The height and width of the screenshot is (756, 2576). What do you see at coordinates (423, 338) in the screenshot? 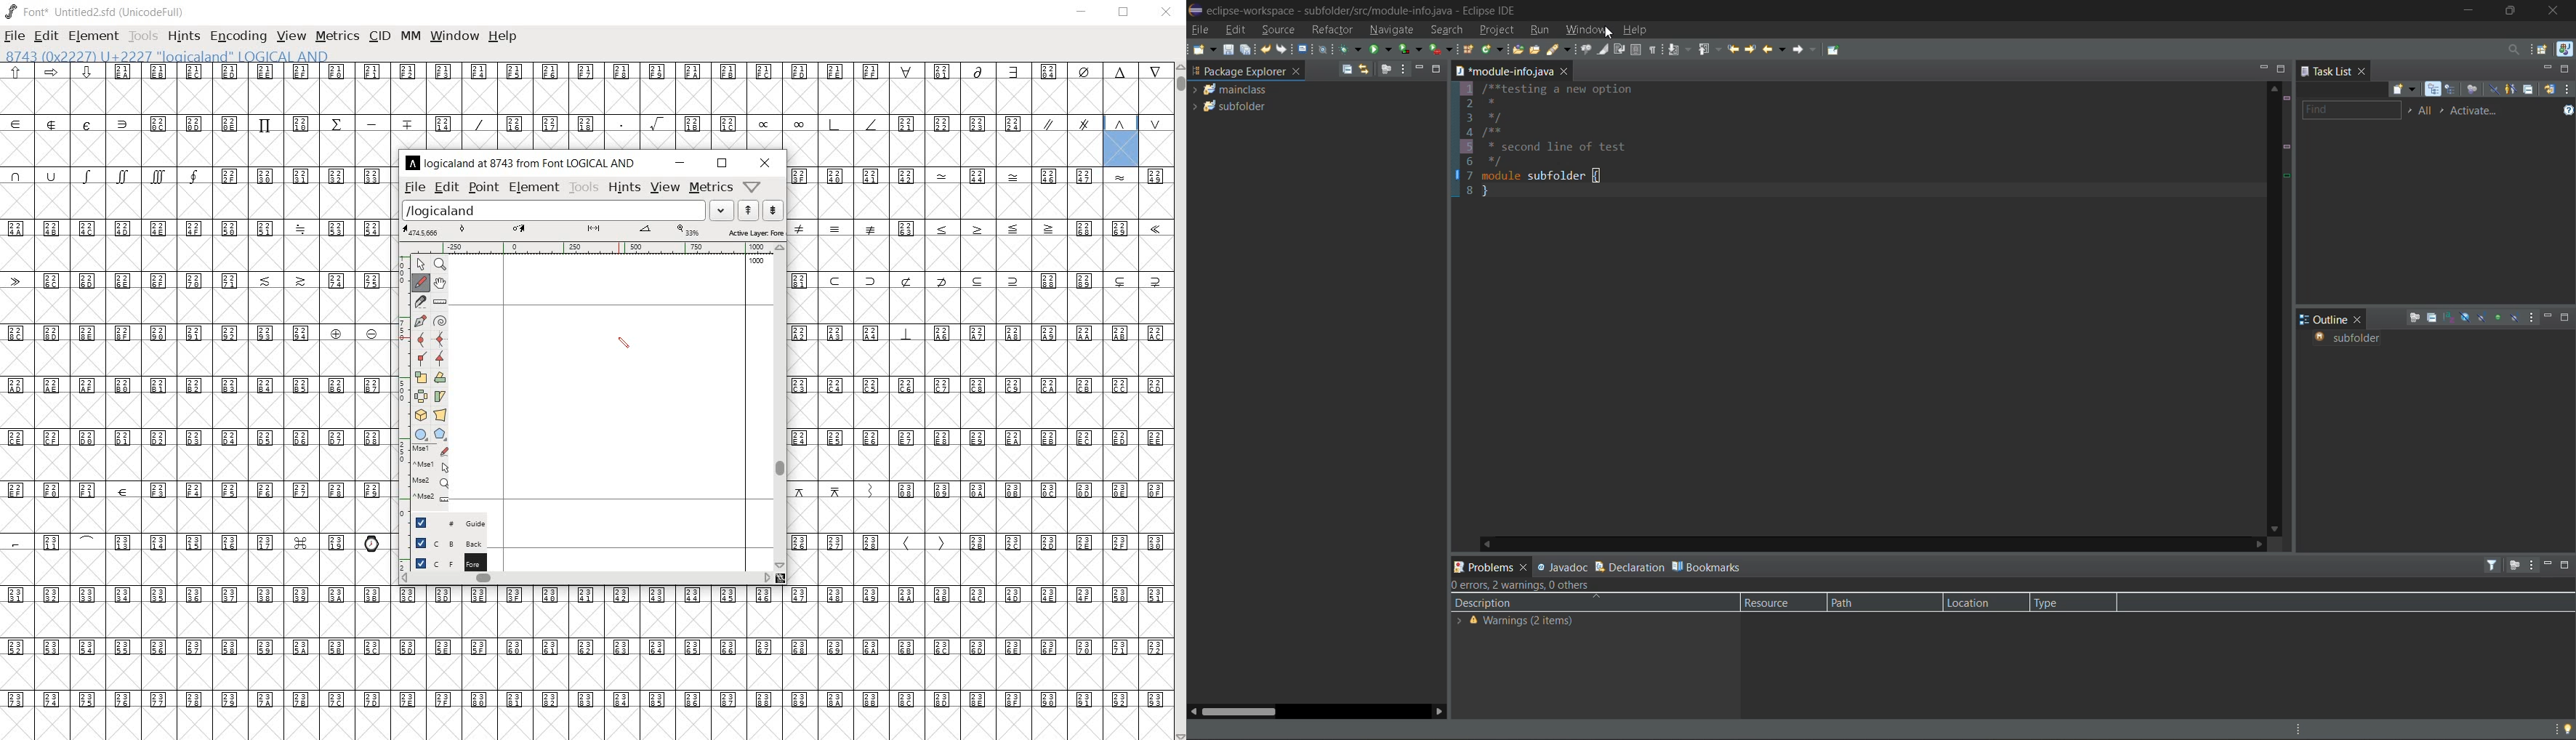
I see `add a curve point always either horizontal or vertical` at bounding box center [423, 338].